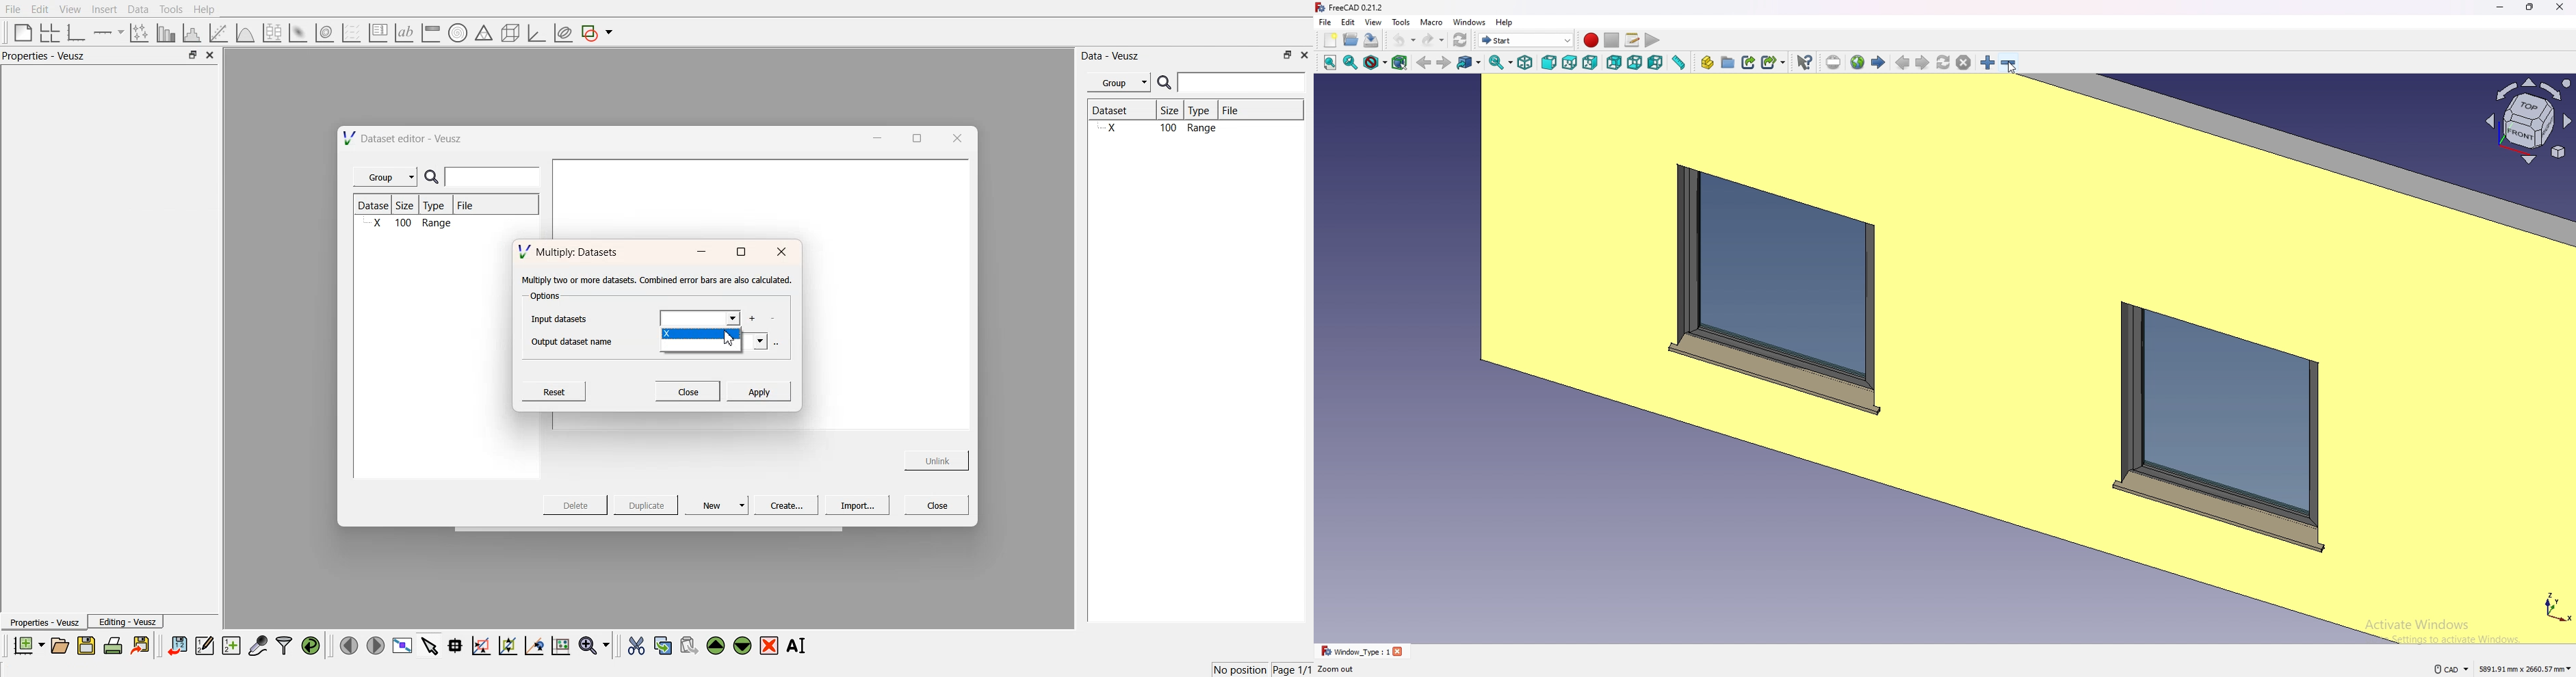 The image size is (2576, 700). Describe the element at coordinates (77, 32) in the screenshot. I see `base graphs` at that location.